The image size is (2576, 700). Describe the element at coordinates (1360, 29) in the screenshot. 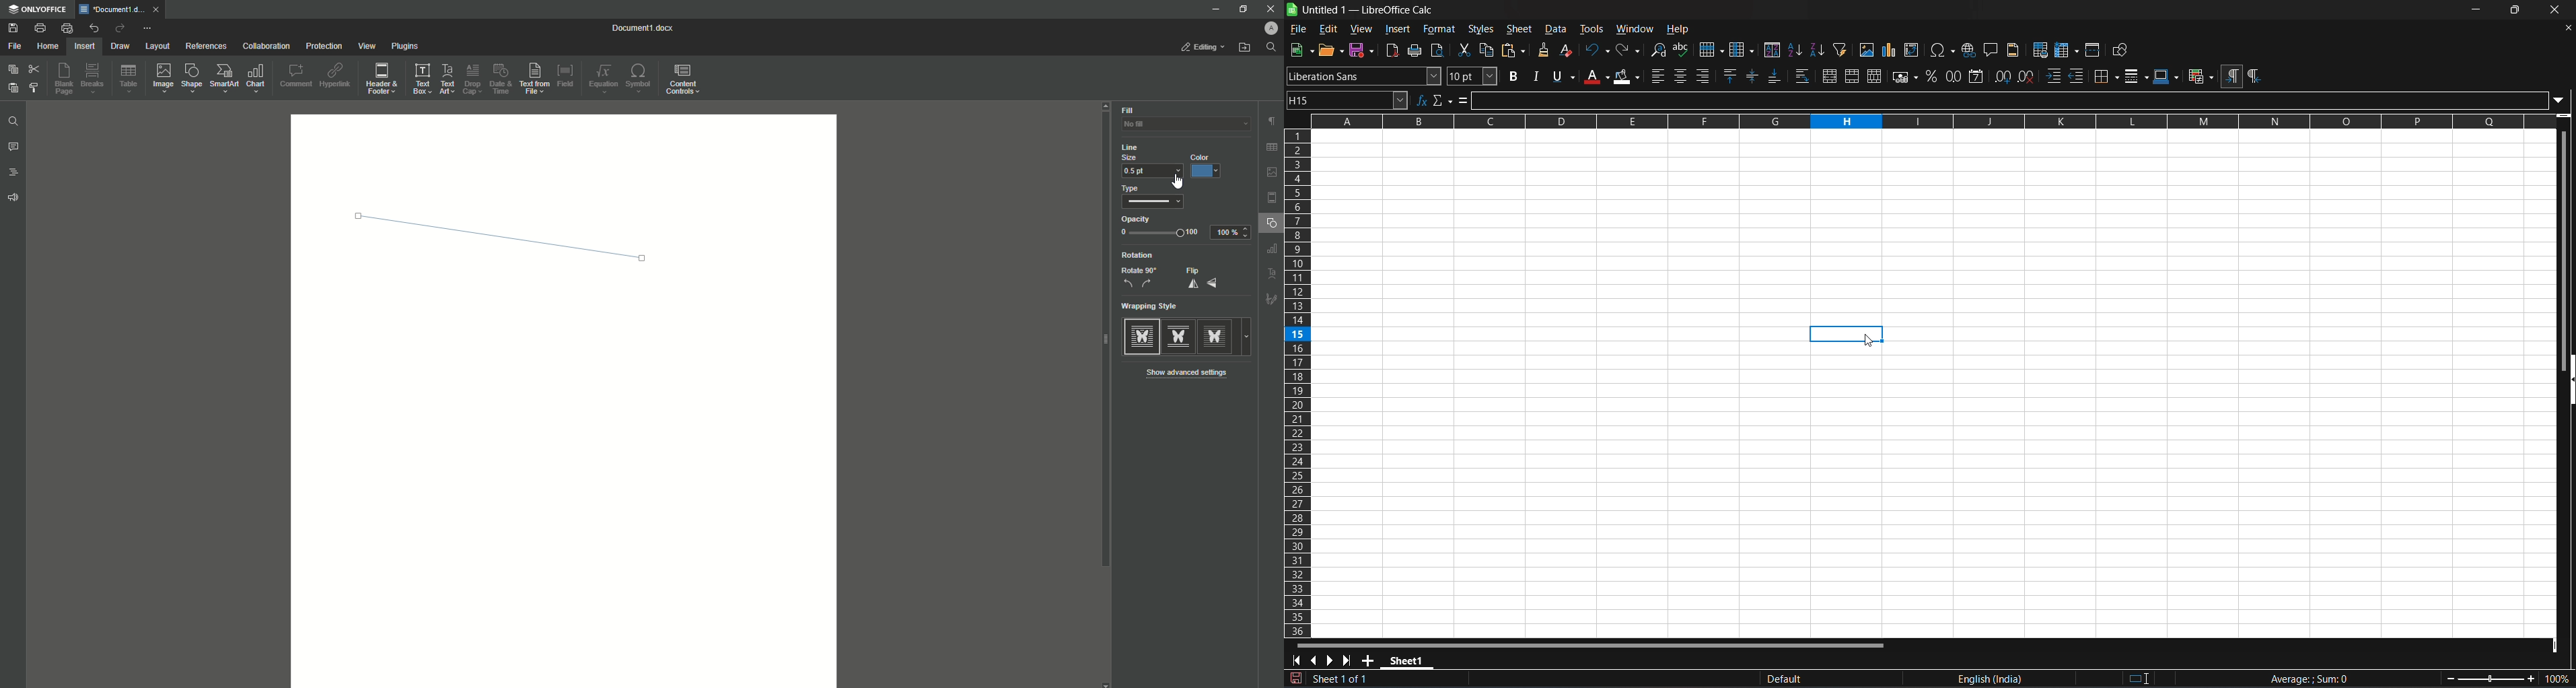

I see `view` at that location.